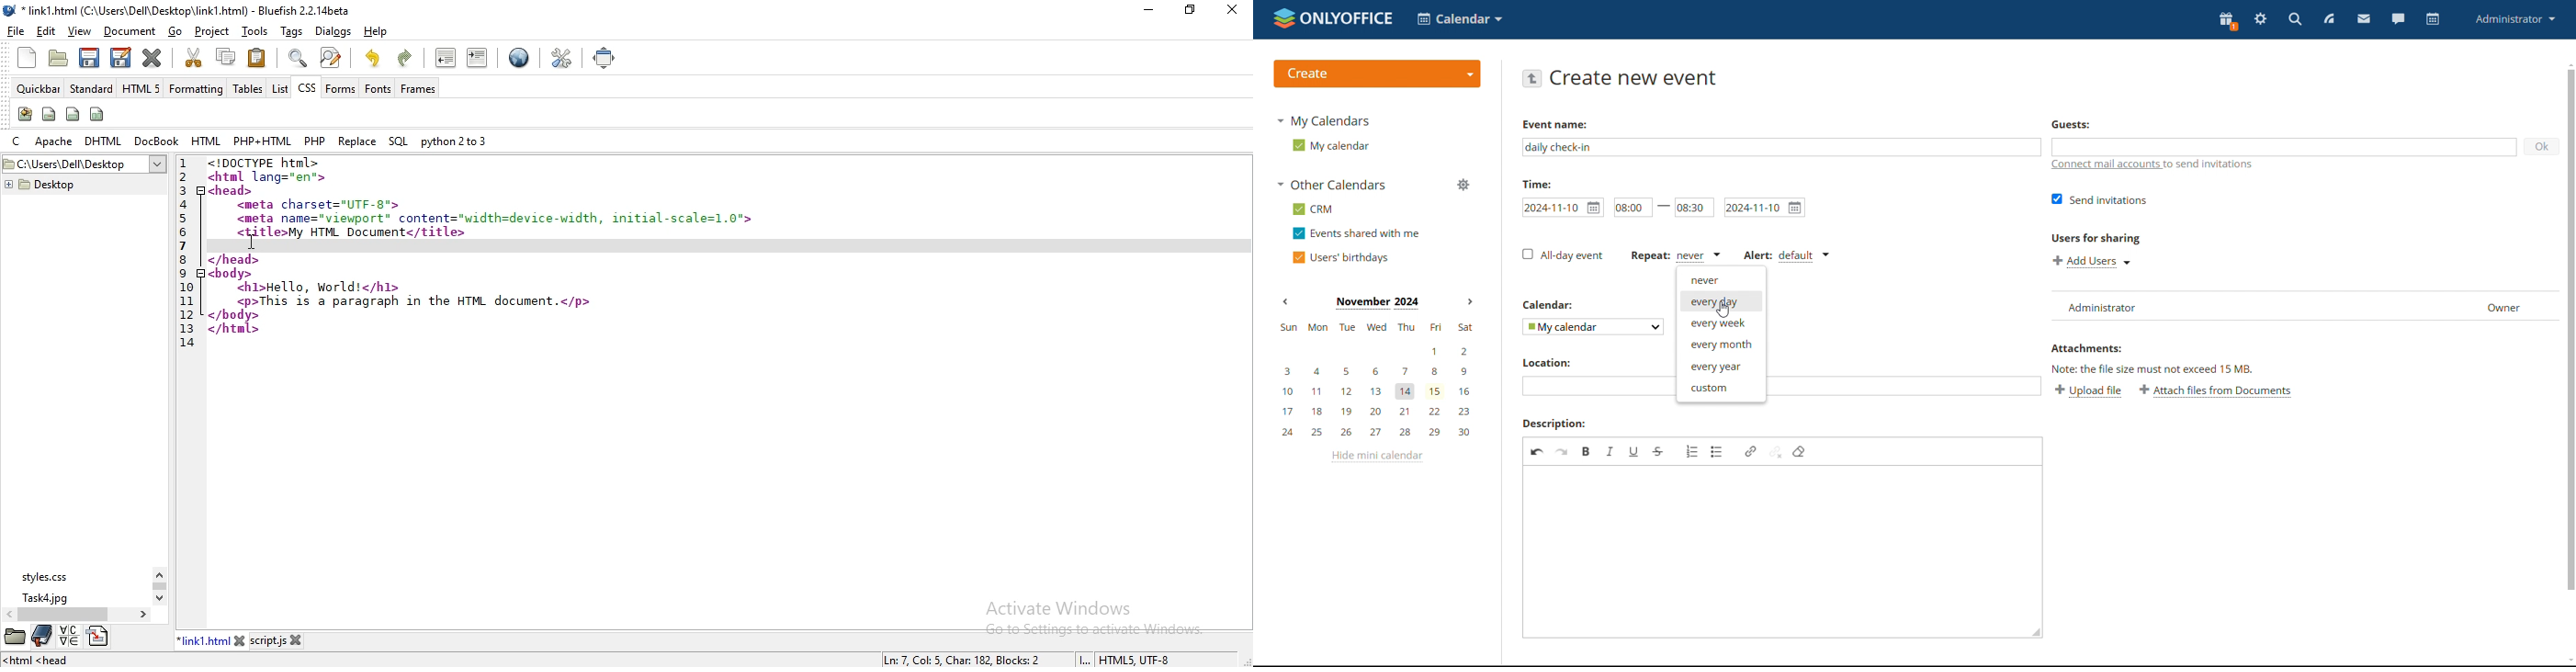 This screenshot has width=2576, height=672. I want to click on owner, so click(2504, 307).